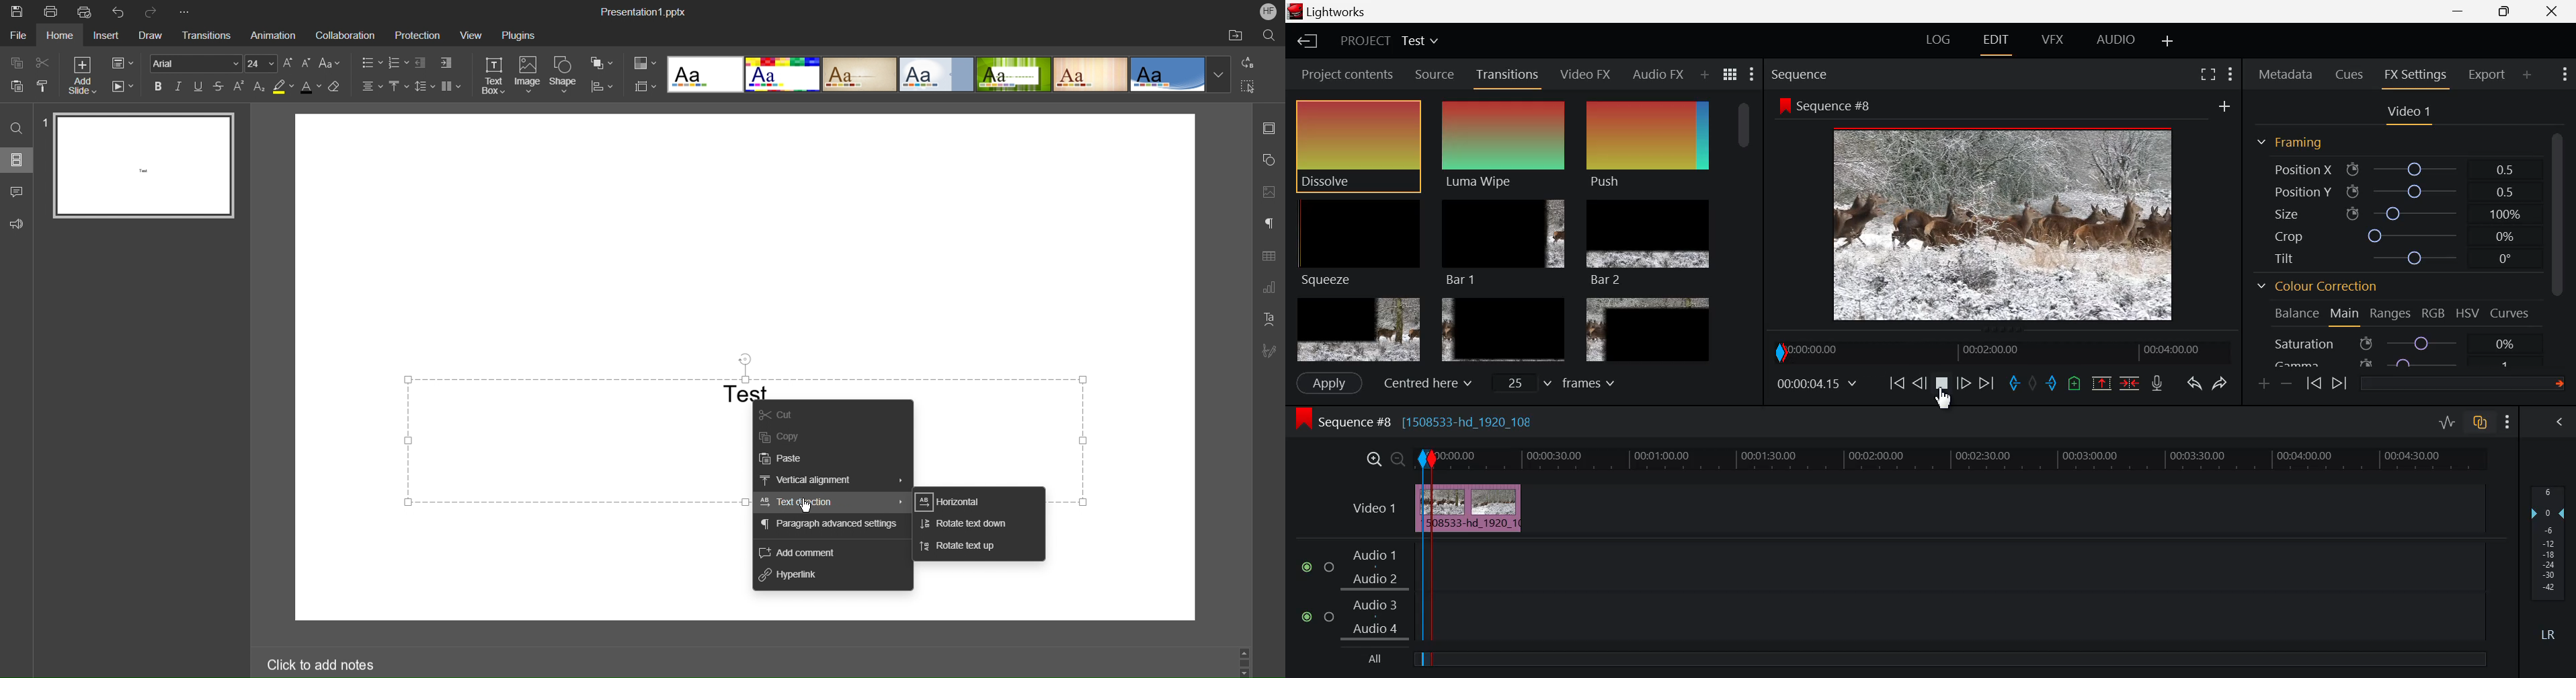 The width and height of the screenshot is (2576, 700). What do you see at coordinates (1266, 36) in the screenshot?
I see `Search` at bounding box center [1266, 36].